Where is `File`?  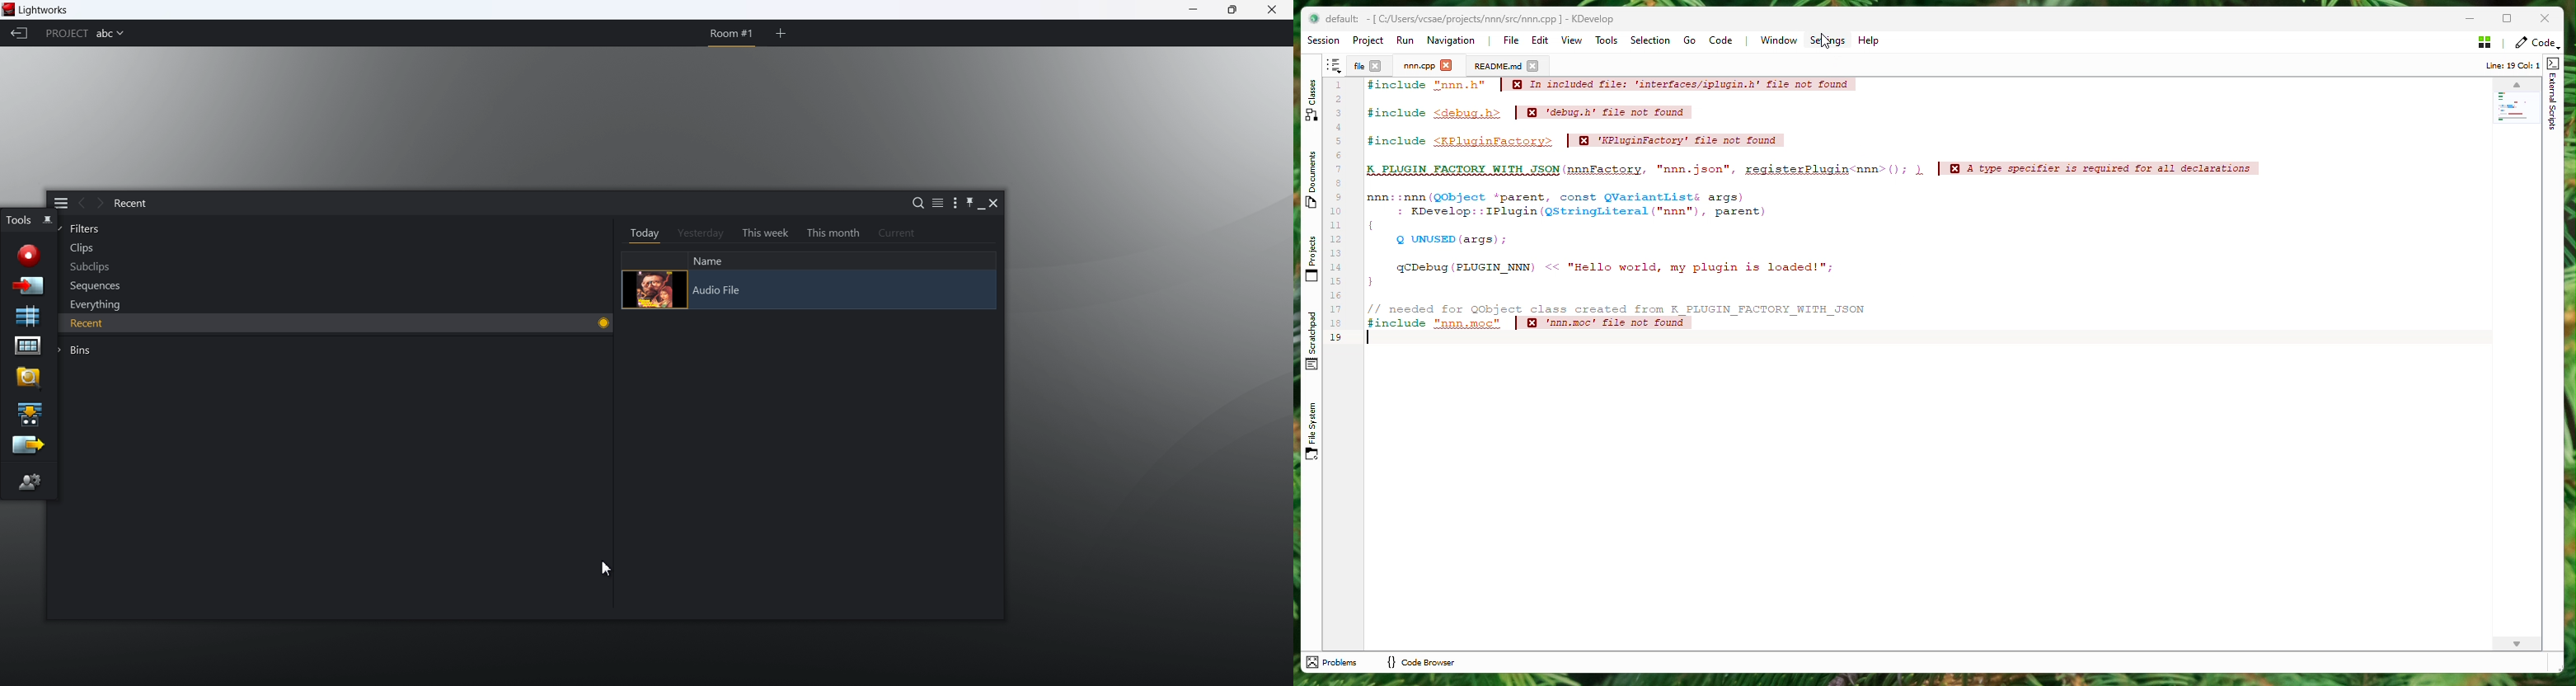 File is located at coordinates (1511, 40).